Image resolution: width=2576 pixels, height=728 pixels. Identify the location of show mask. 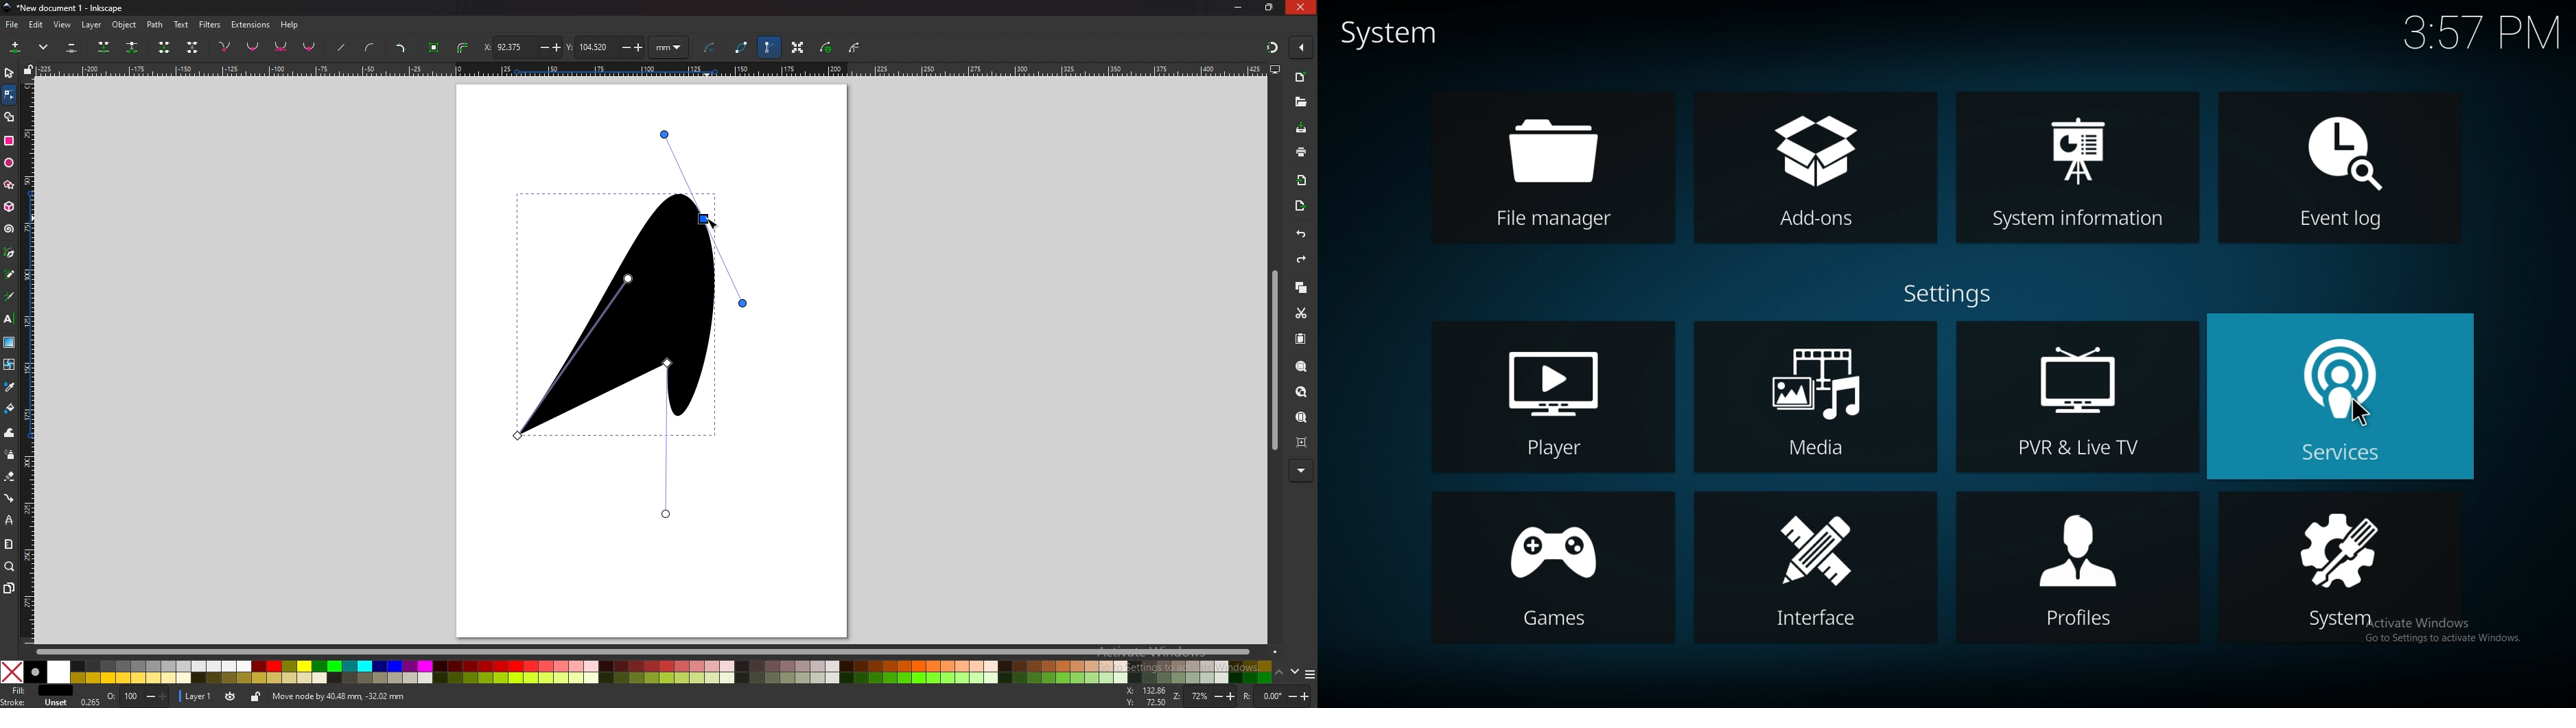
(826, 47).